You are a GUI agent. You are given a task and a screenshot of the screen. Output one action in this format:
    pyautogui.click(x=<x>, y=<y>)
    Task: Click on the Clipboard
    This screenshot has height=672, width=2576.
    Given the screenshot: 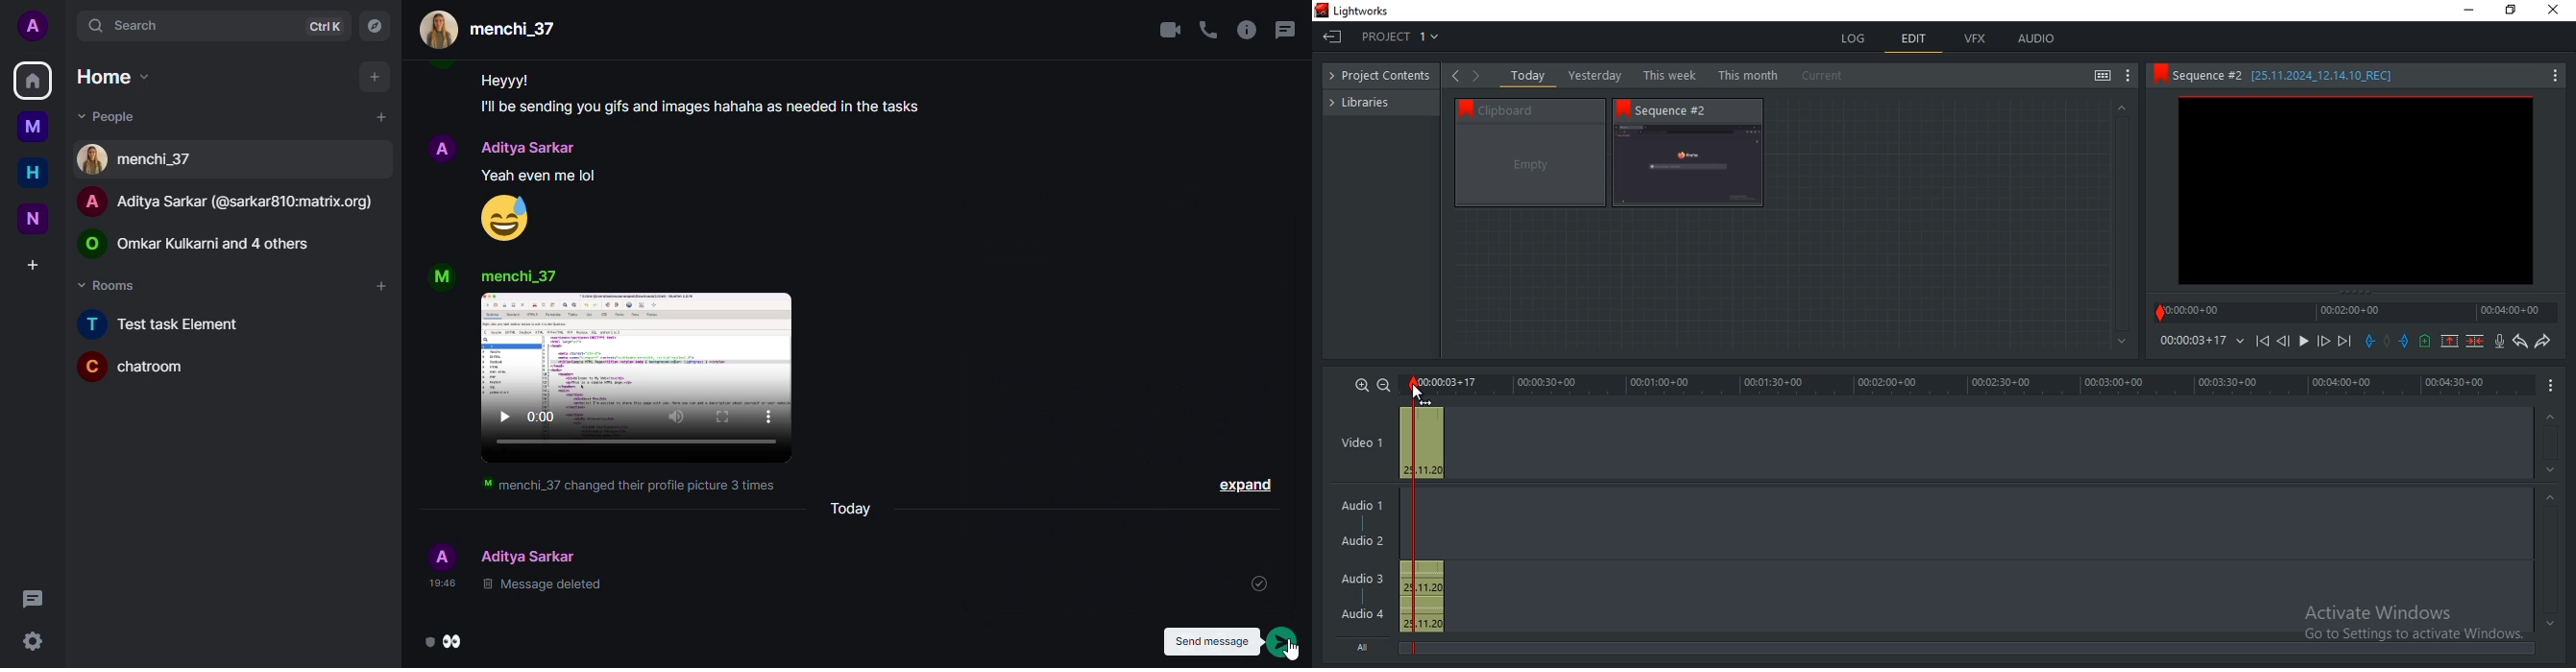 What is the action you would take?
    pyautogui.click(x=1539, y=109)
    